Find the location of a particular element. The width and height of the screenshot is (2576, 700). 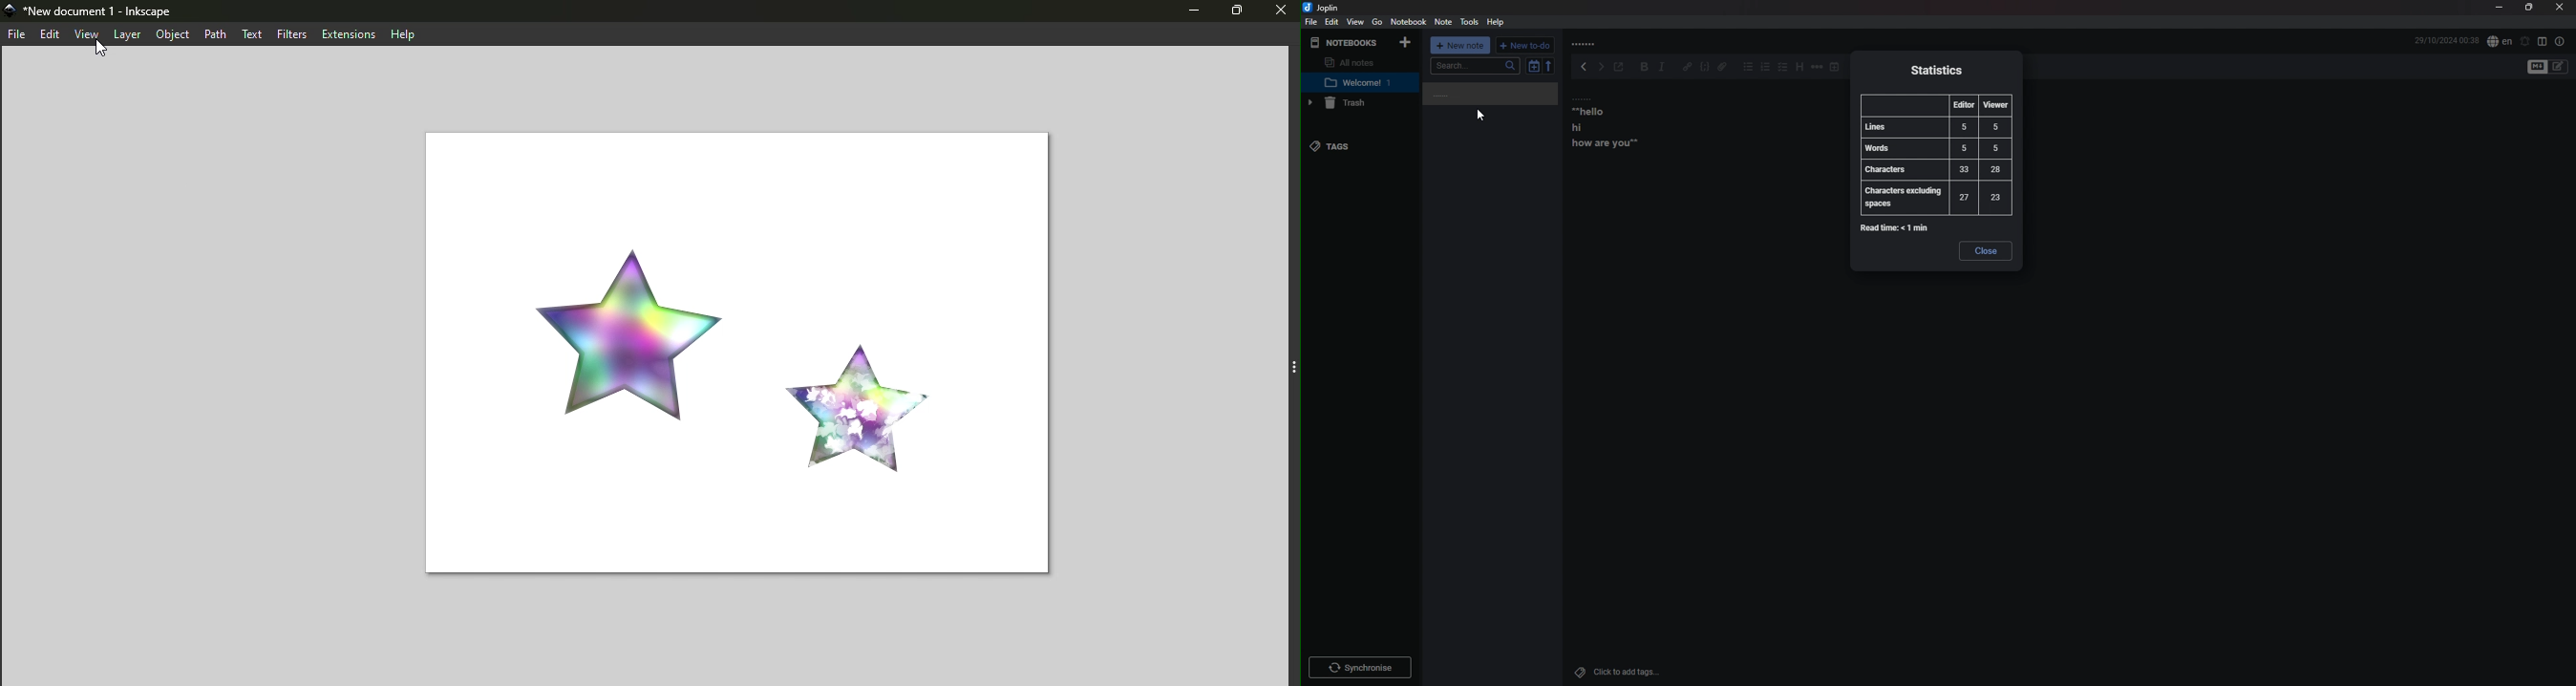

note is located at coordinates (1359, 82).